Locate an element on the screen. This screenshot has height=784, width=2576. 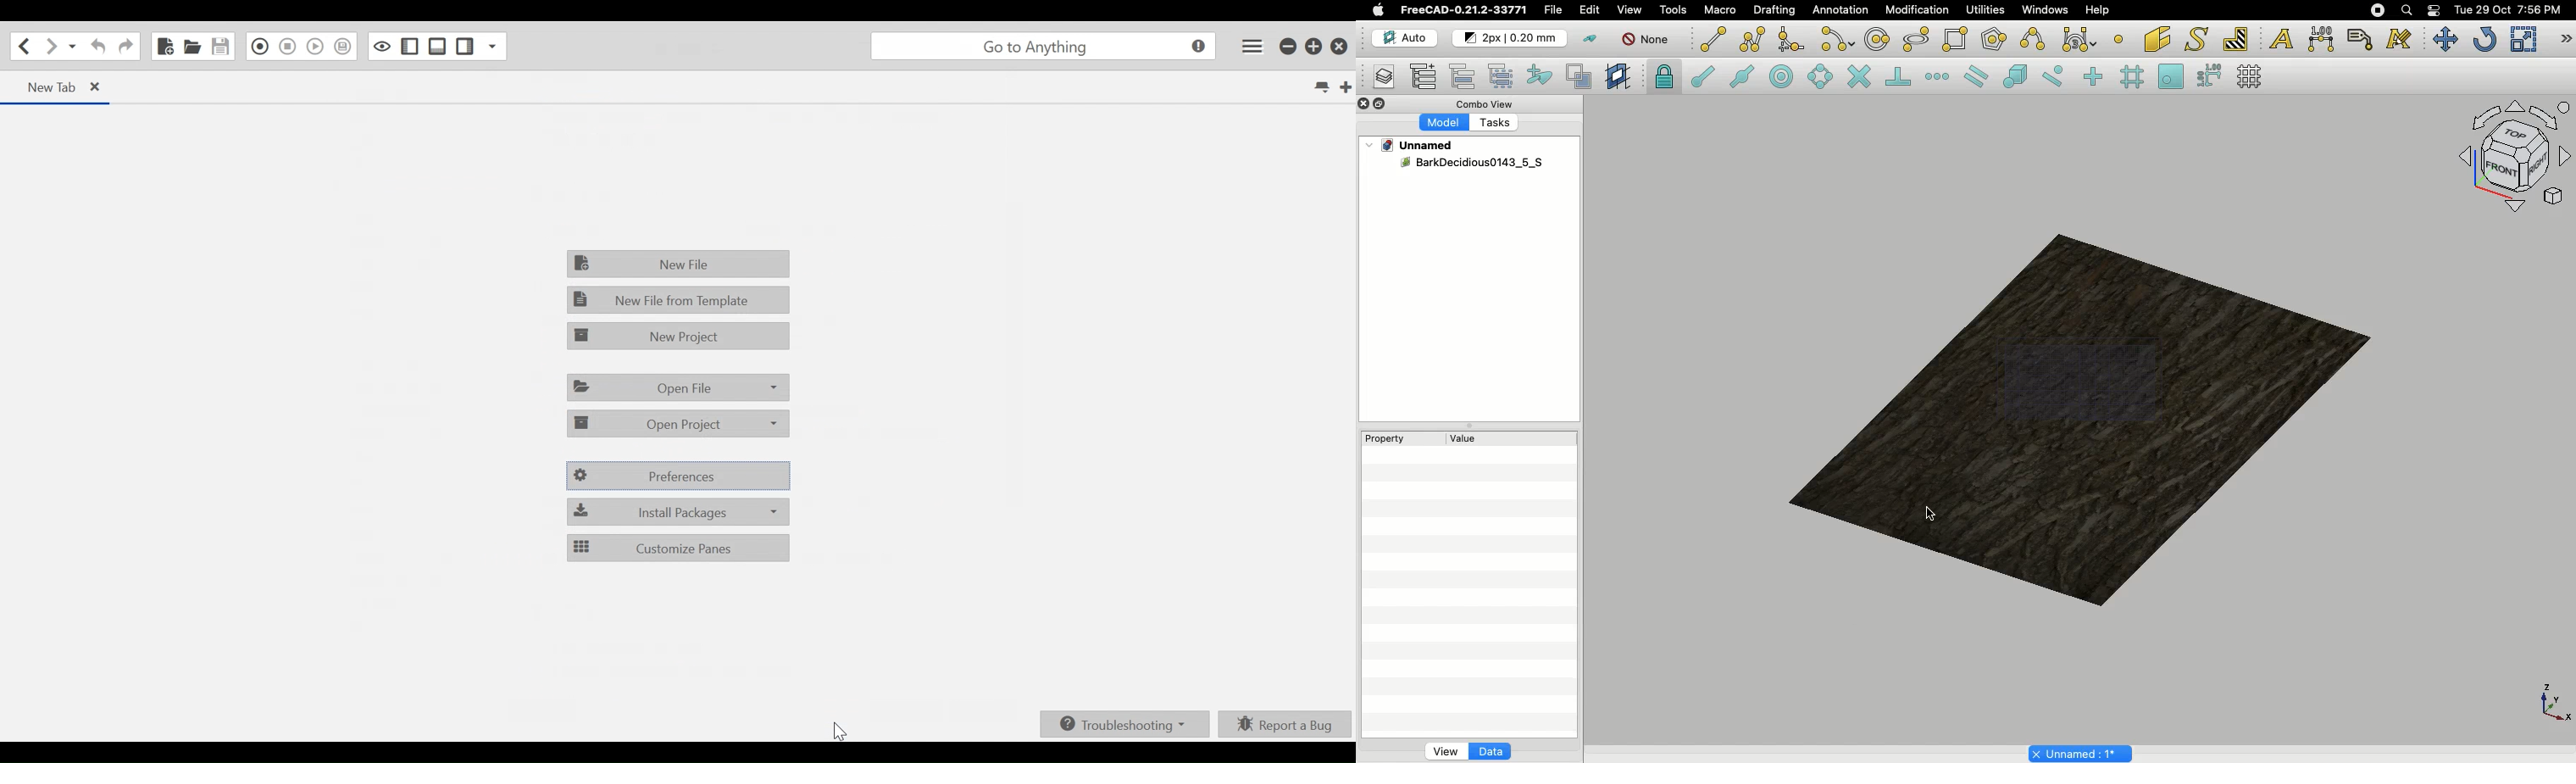
Collapse is located at coordinates (1380, 104).